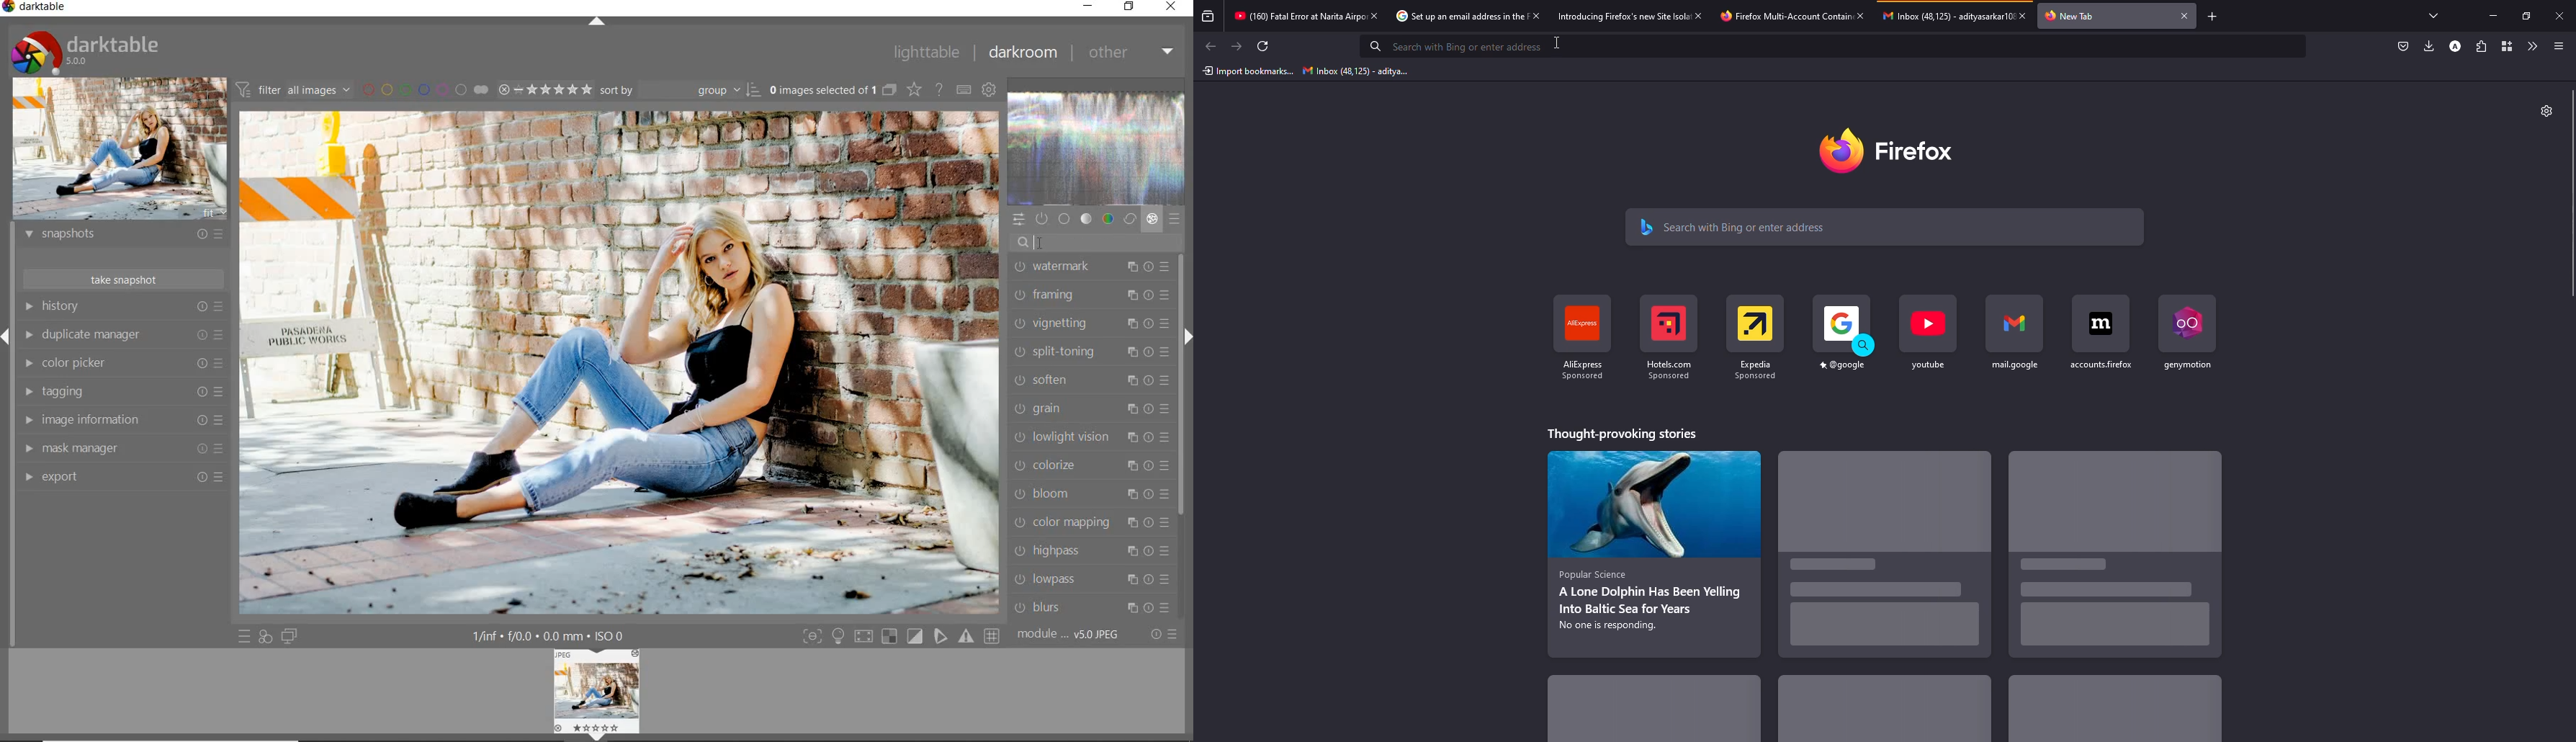 The width and height of the screenshot is (2576, 756). What do you see at coordinates (296, 91) in the screenshot?
I see `filter images based on their modules` at bounding box center [296, 91].